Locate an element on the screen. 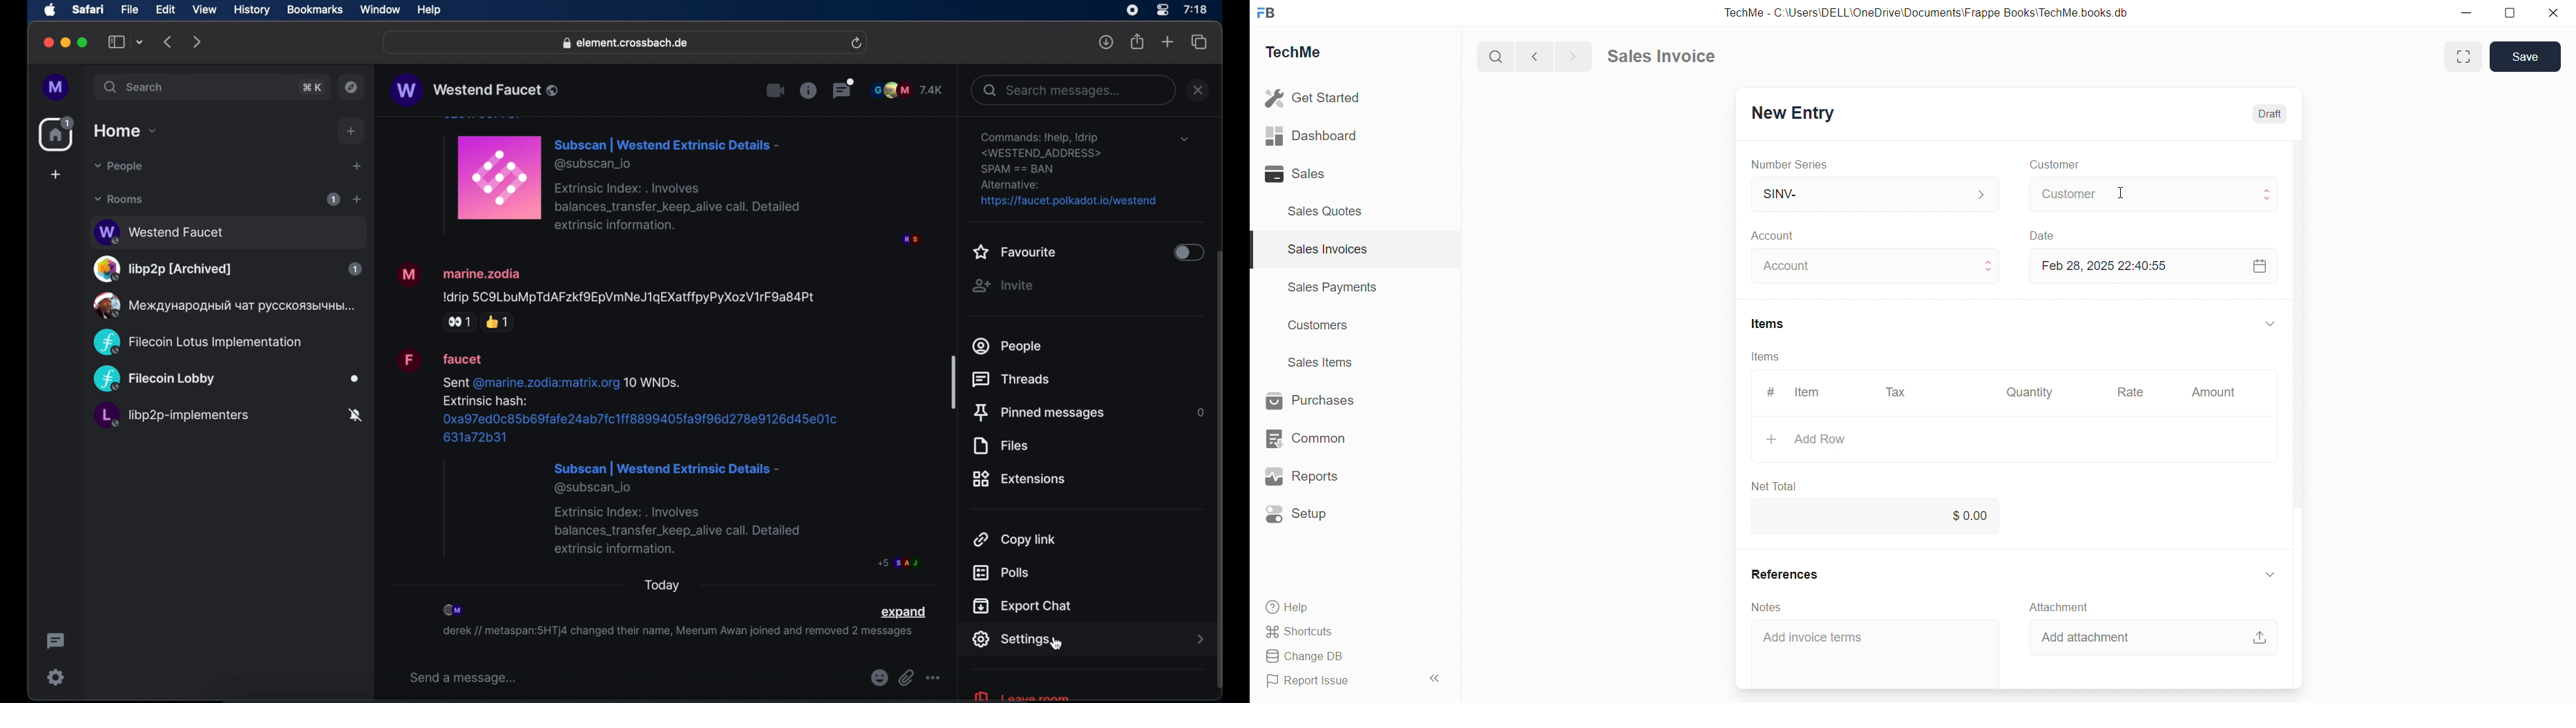 The width and height of the screenshot is (2576, 728). thread activity is located at coordinates (57, 641).